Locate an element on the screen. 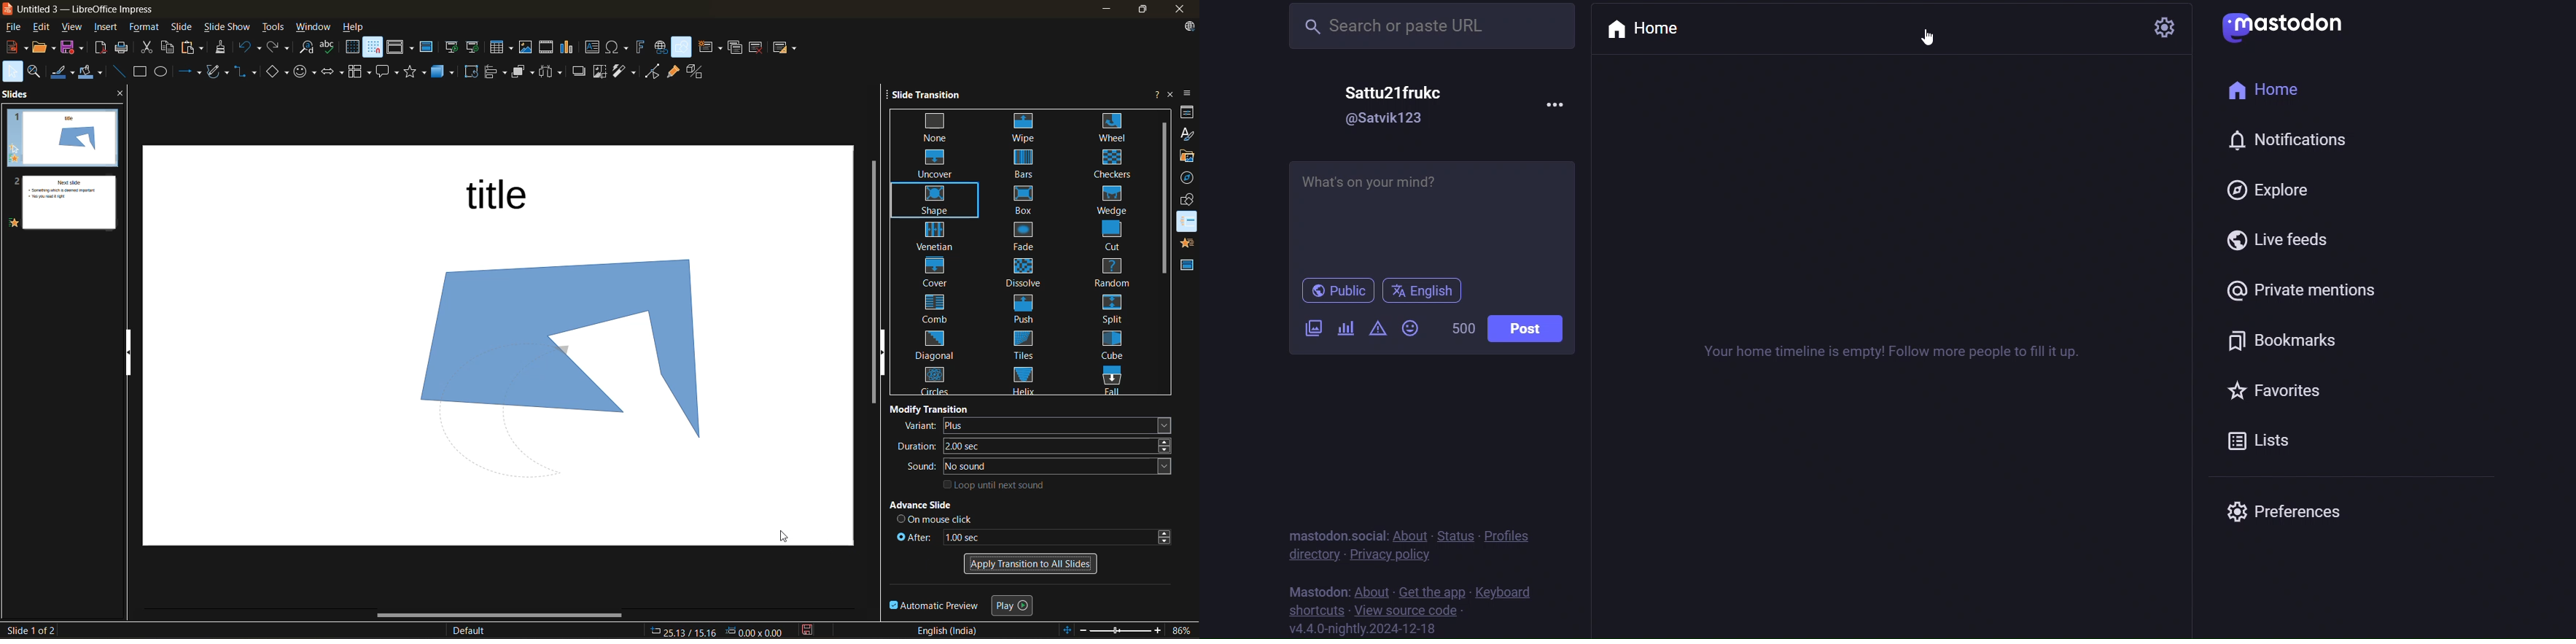 Image resolution: width=2576 pixels, height=644 pixels. language is located at coordinates (1424, 291).